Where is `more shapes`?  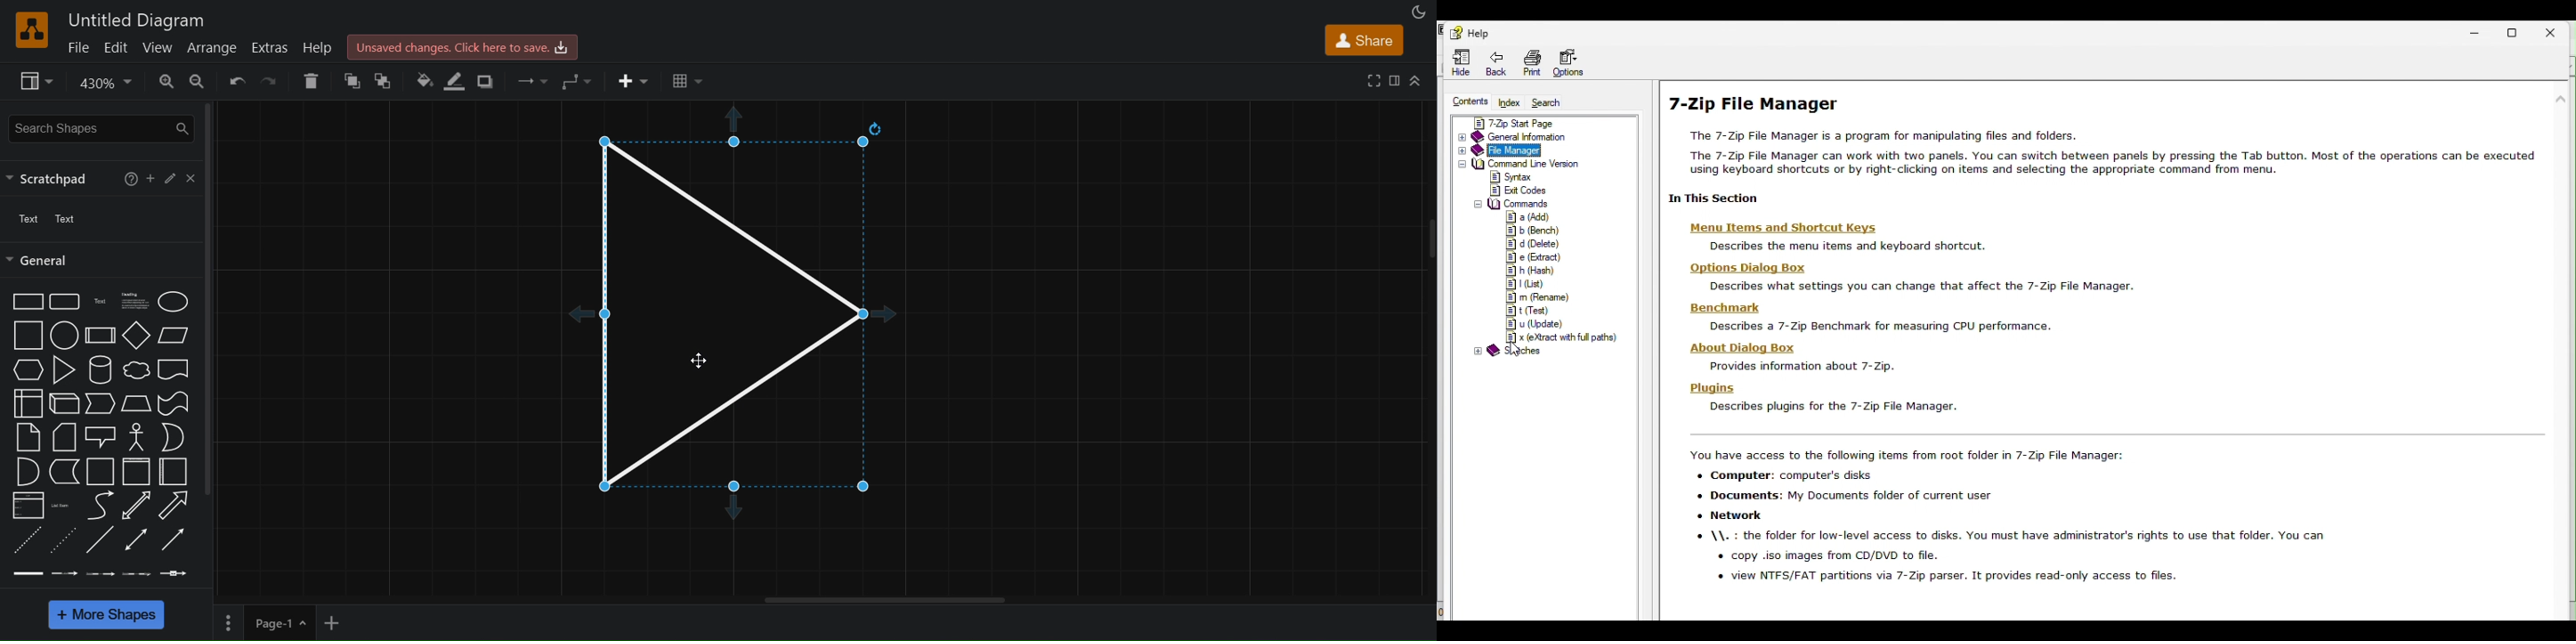
more shapes is located at coordinates (105, 615).